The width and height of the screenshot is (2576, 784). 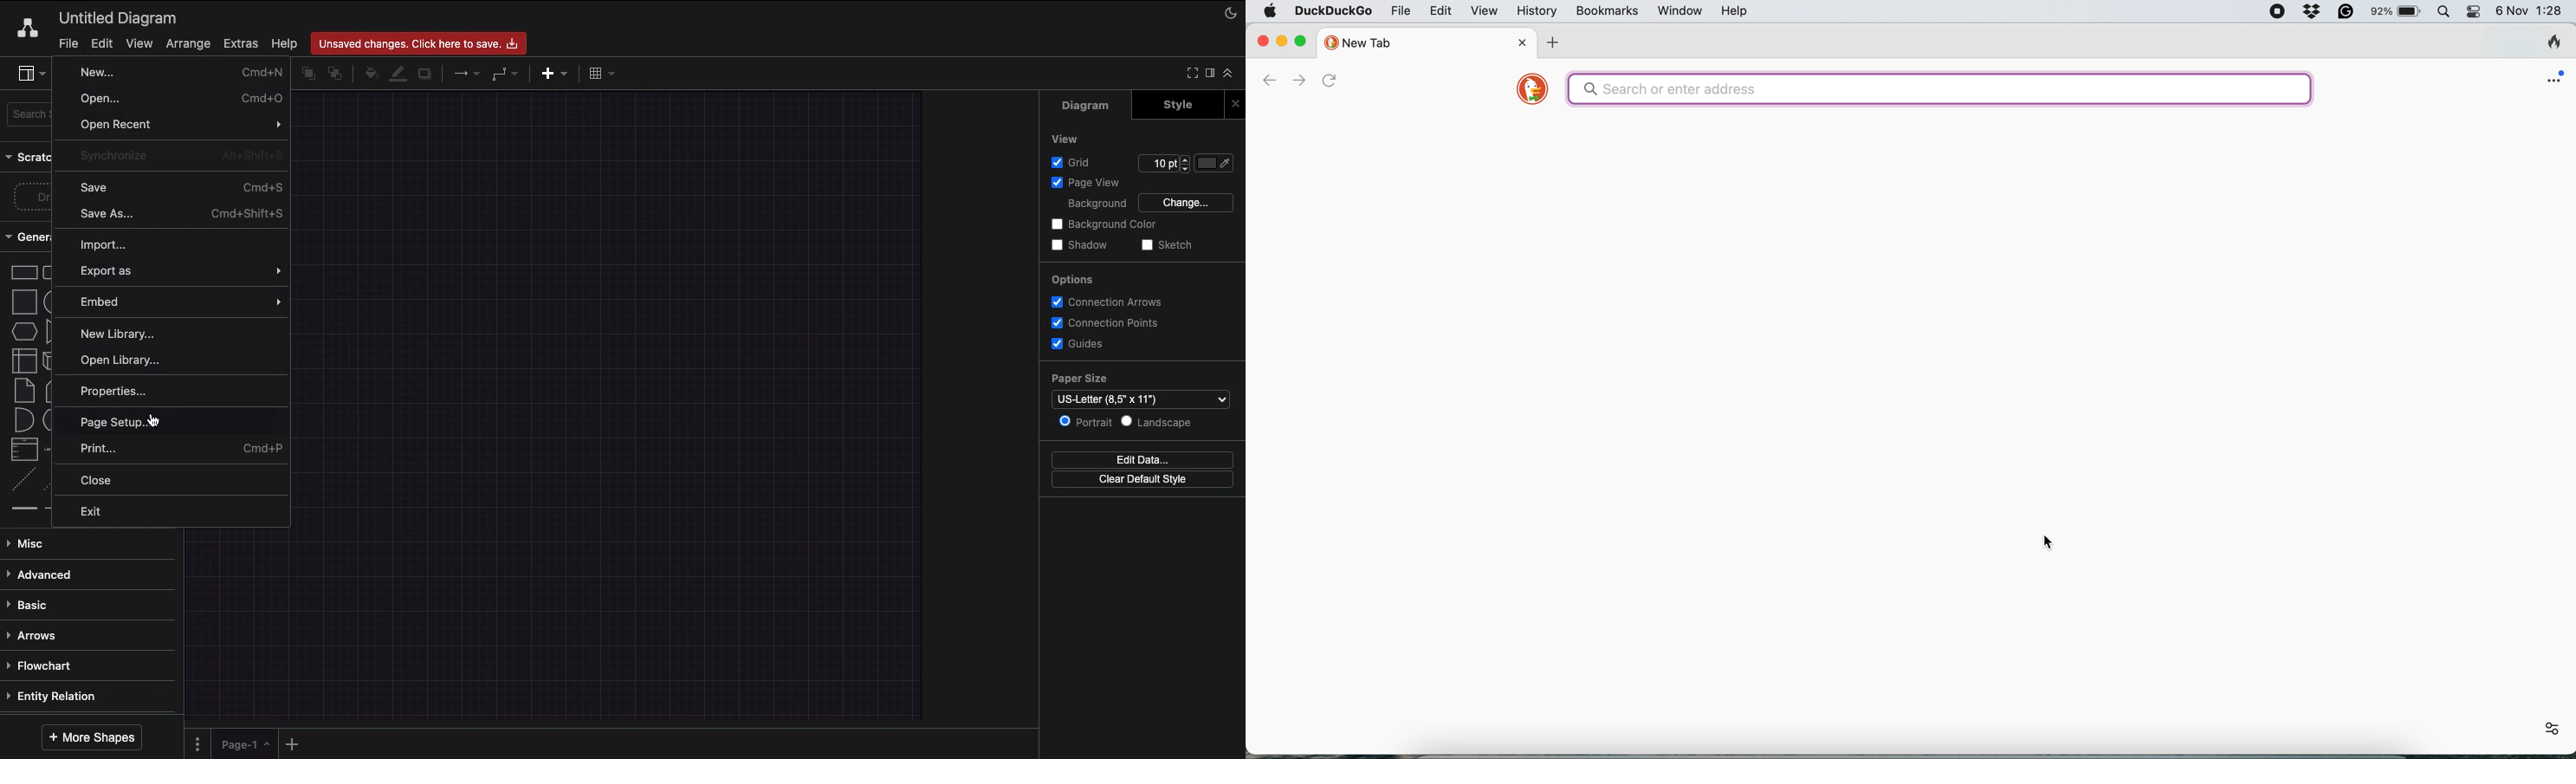 What do you see at coordinates (23, 391) in the screenshot?
I see `Note` at bounding box center [23, 391].